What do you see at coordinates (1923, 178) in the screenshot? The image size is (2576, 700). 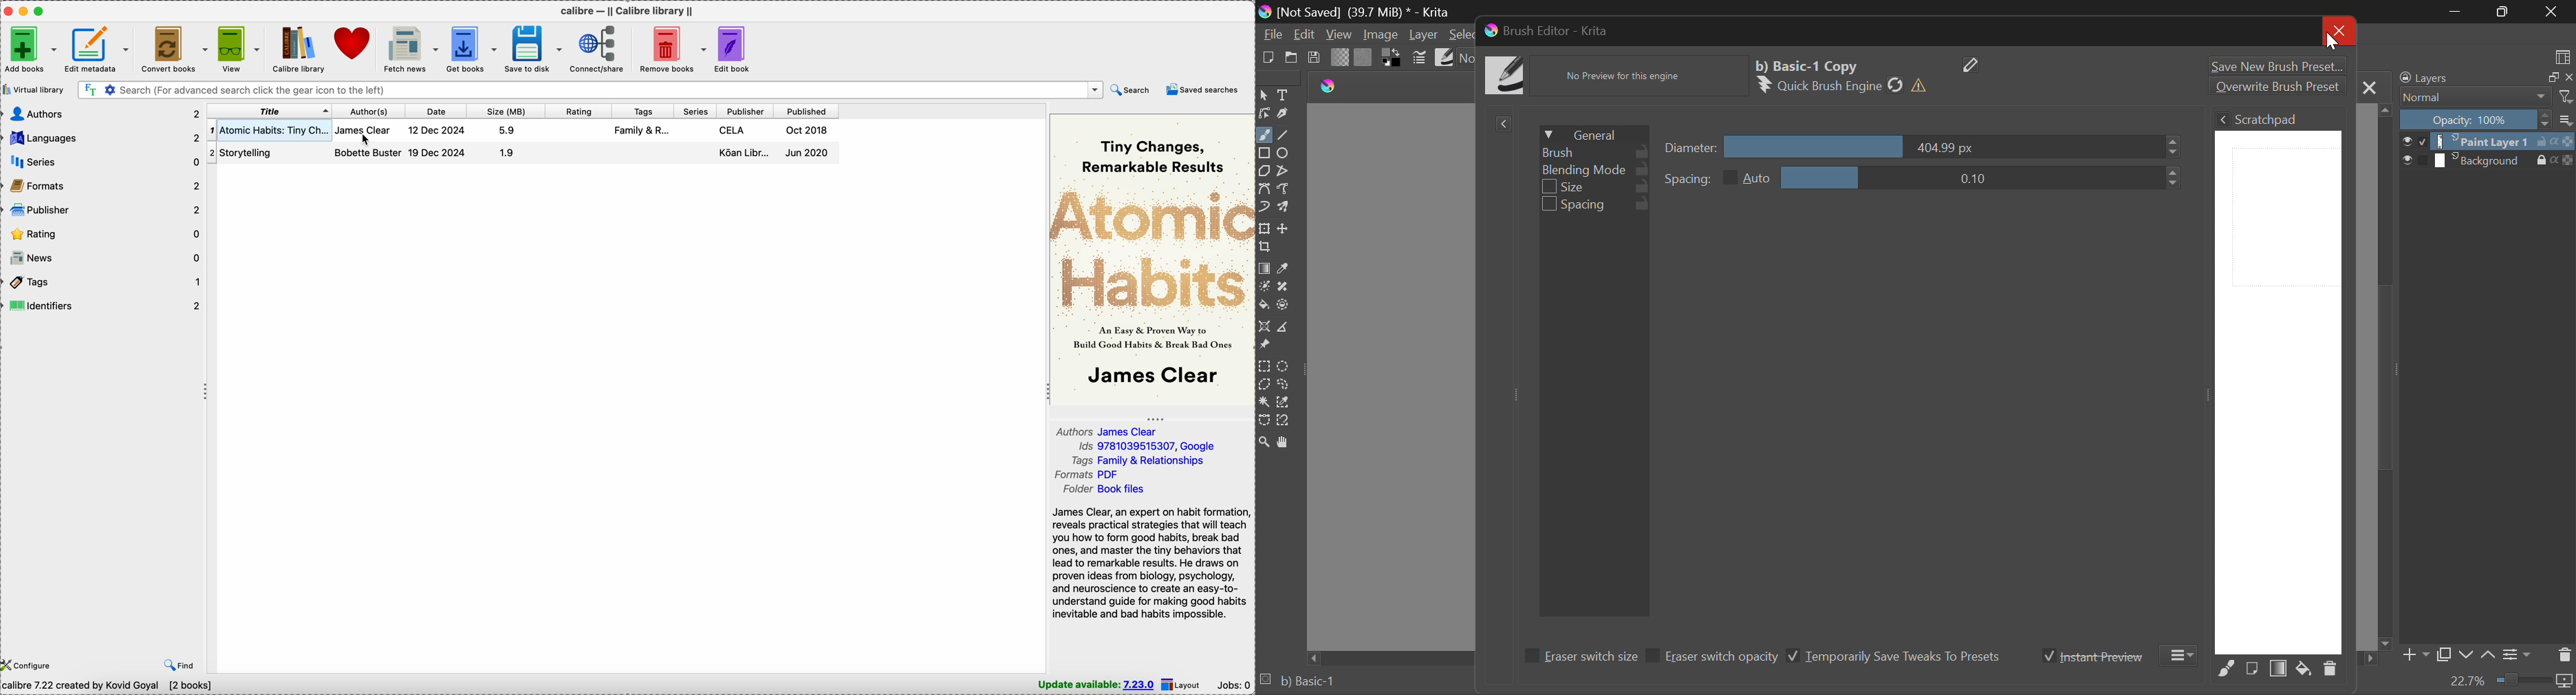 I see `Spacing` at bounding box center [1923, 178].